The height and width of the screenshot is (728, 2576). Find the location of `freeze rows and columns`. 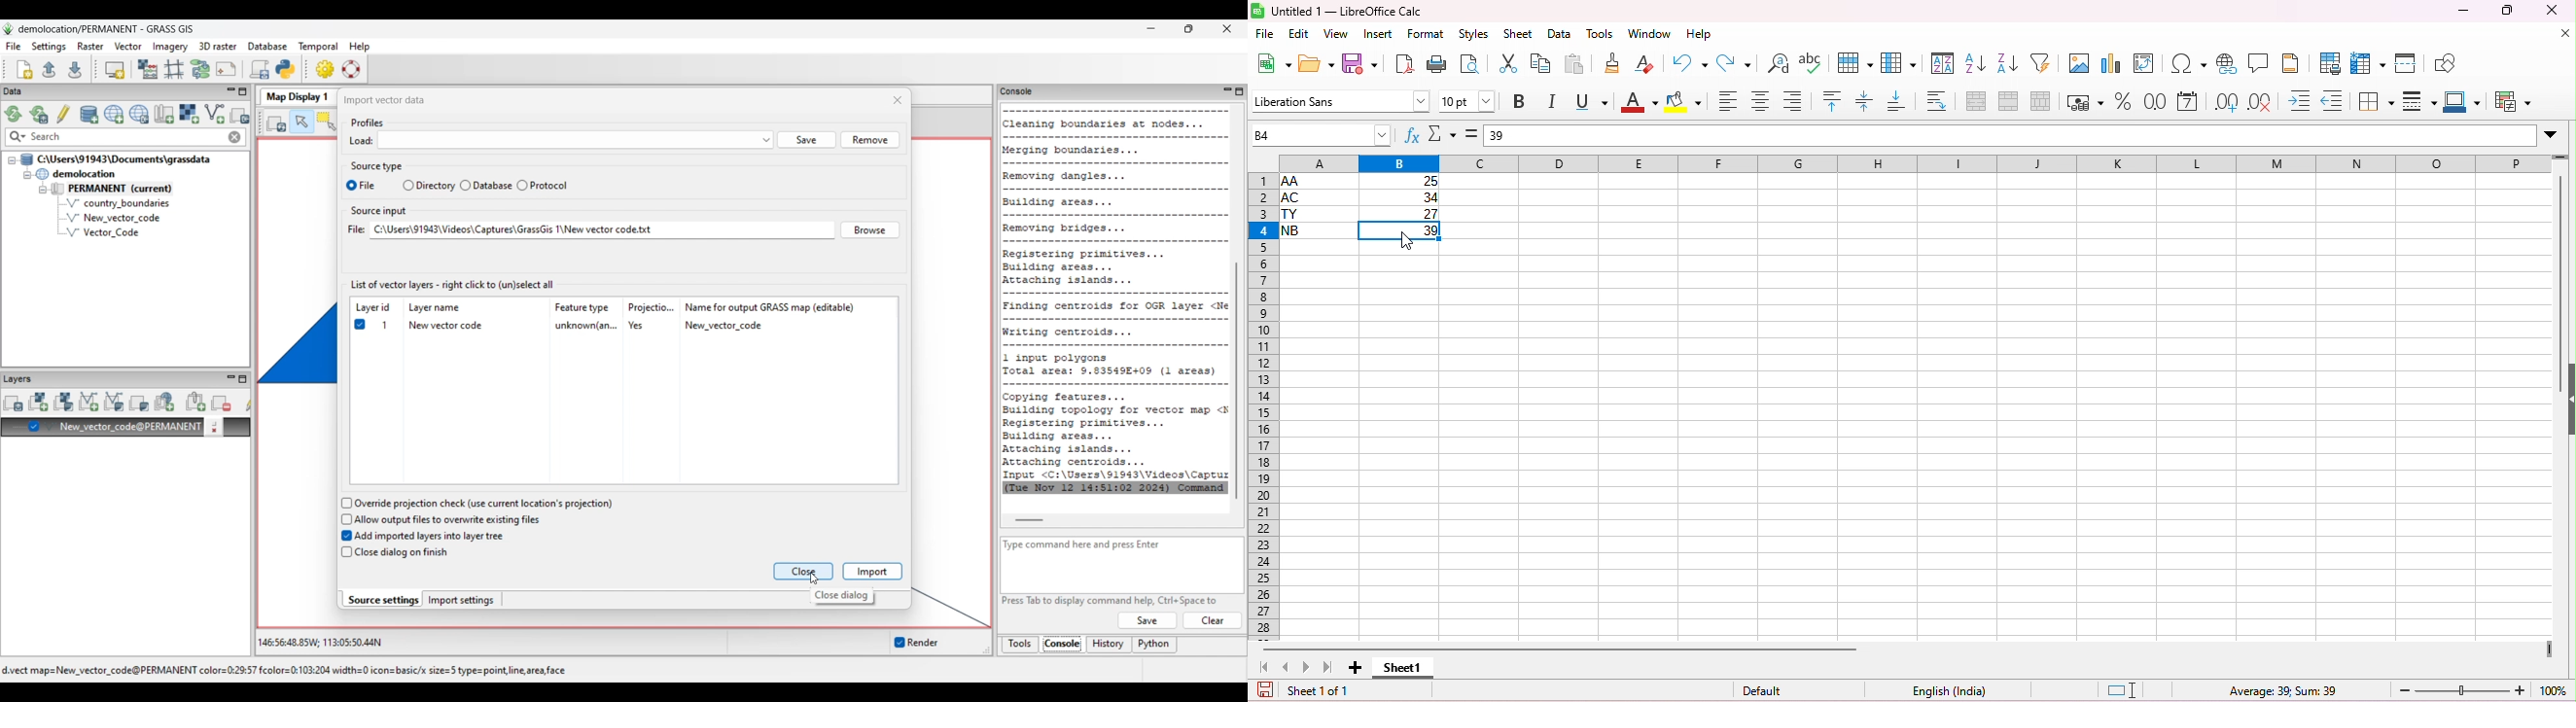

freeze rows and columns is located at coordinates (2370, 62).